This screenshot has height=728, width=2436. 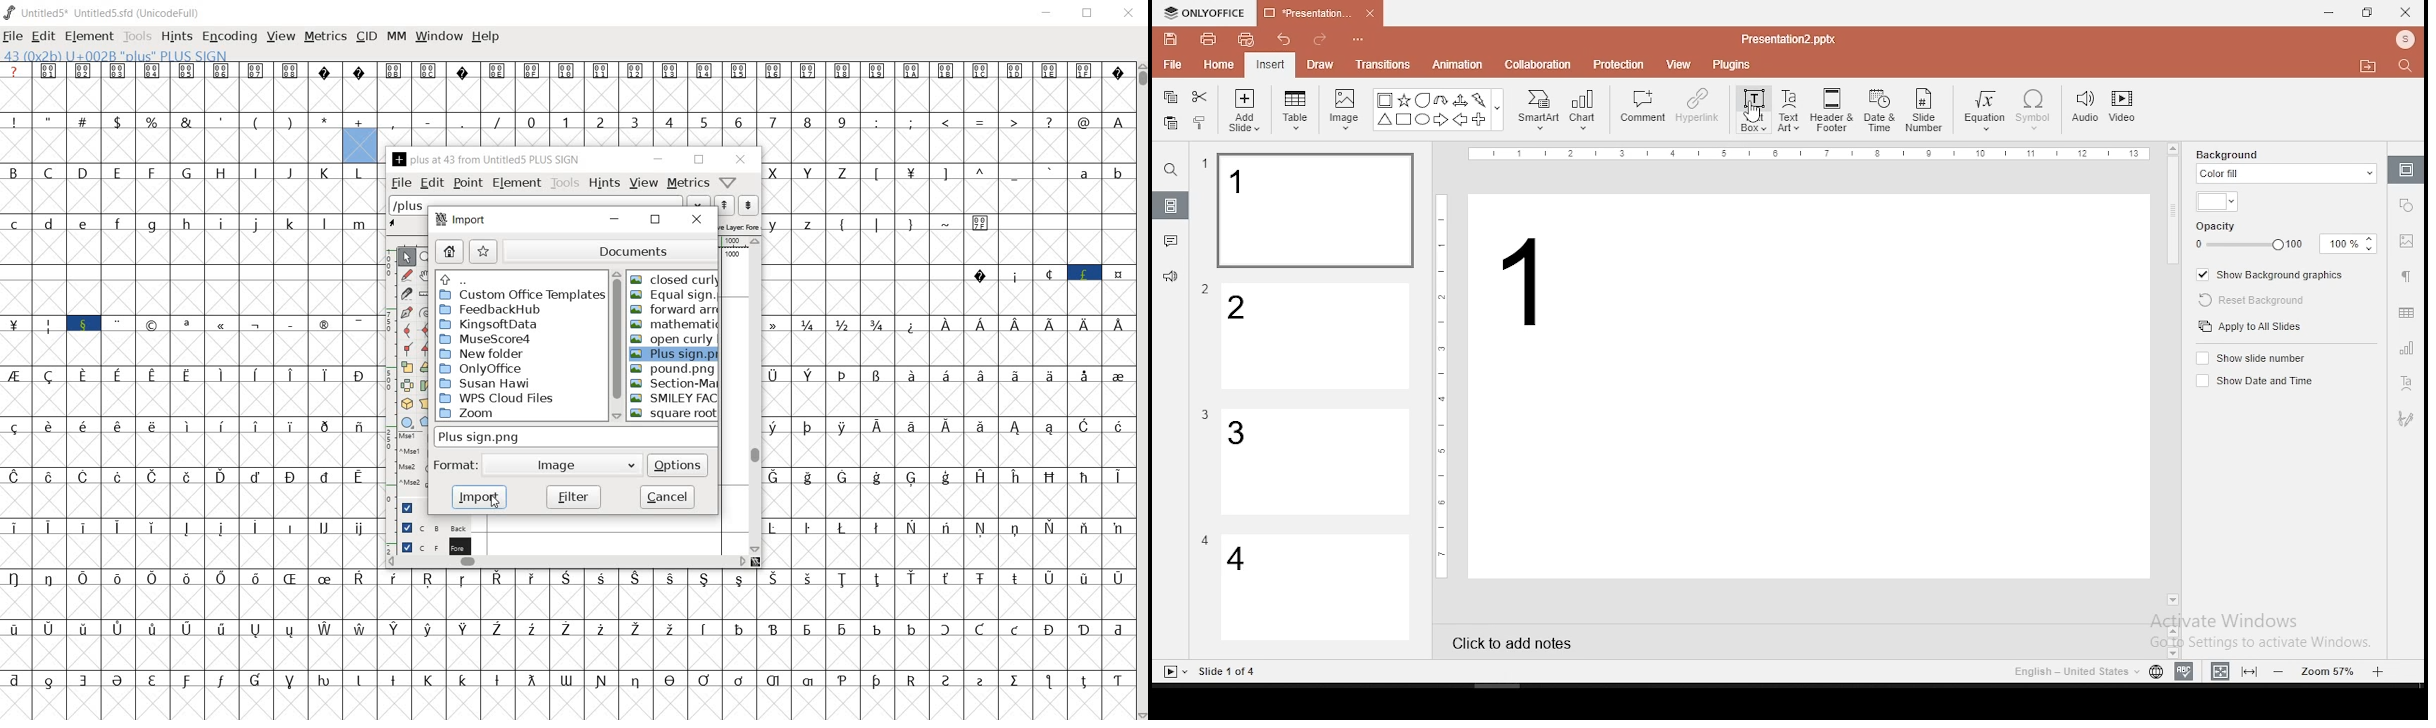 I want to click on sECTION-MARK, so click(x=676, y=383).